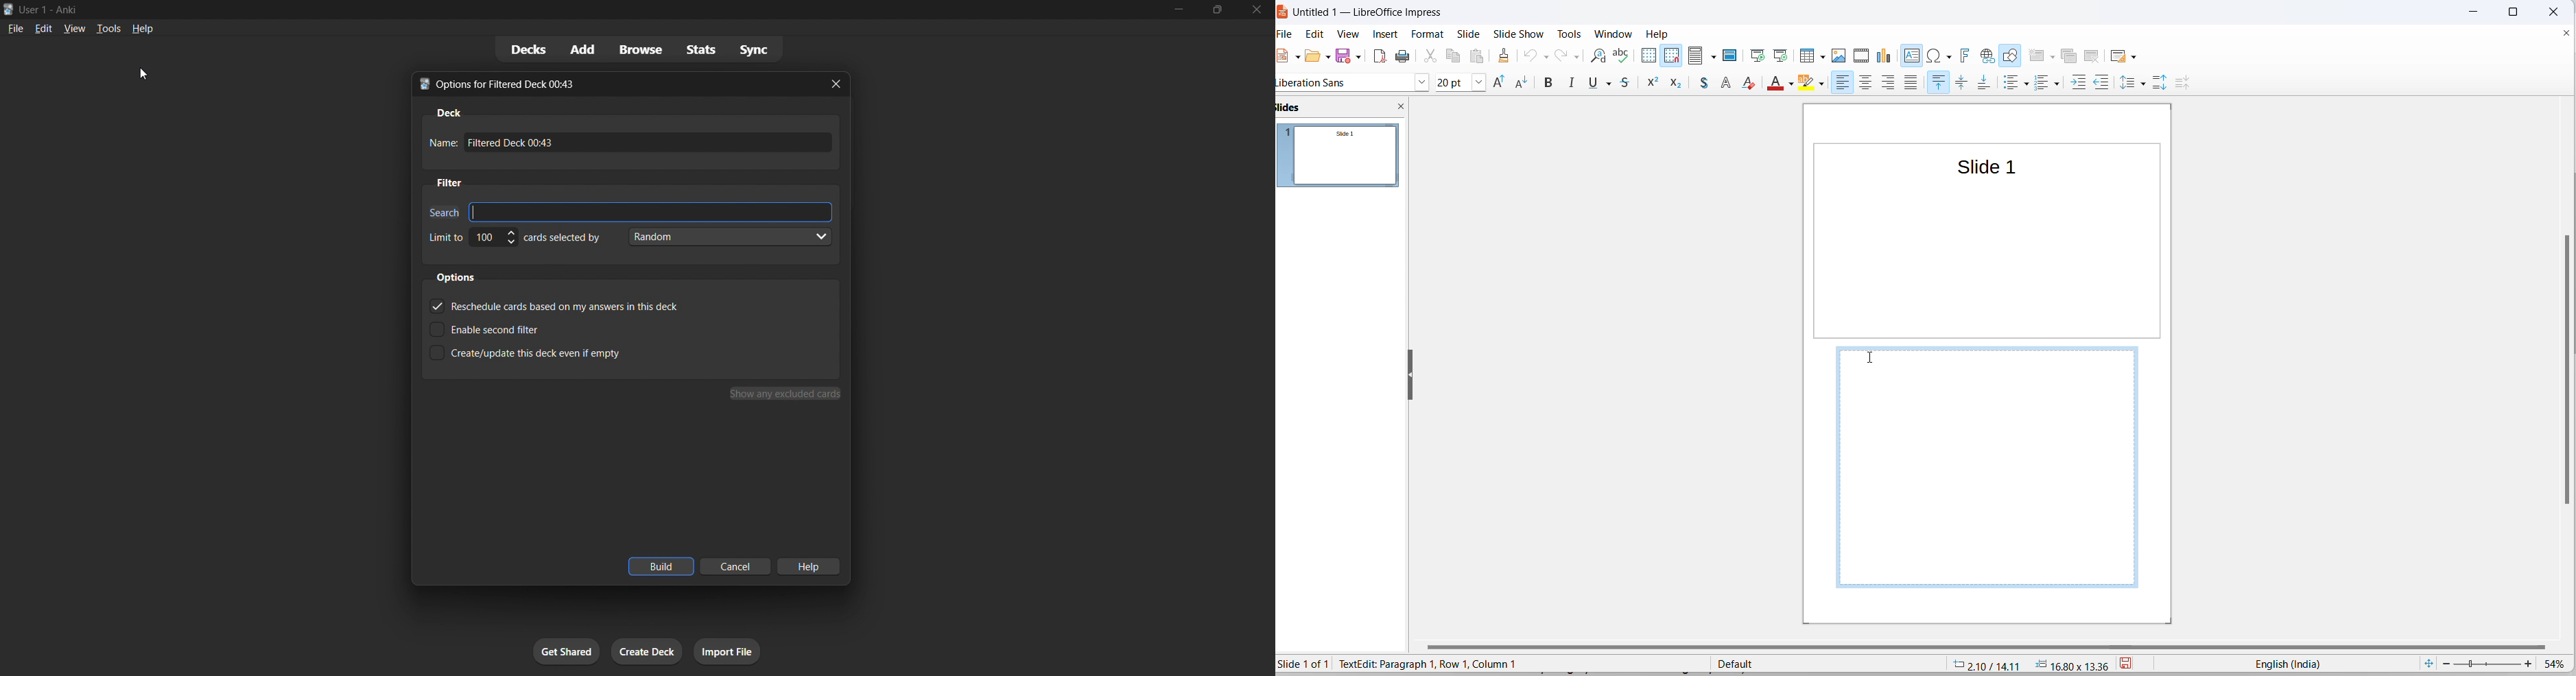  What do you see at coordinates (2557, 664) in the screenshot?
I see `zoom percentage` at bounding box center [2557, 664].